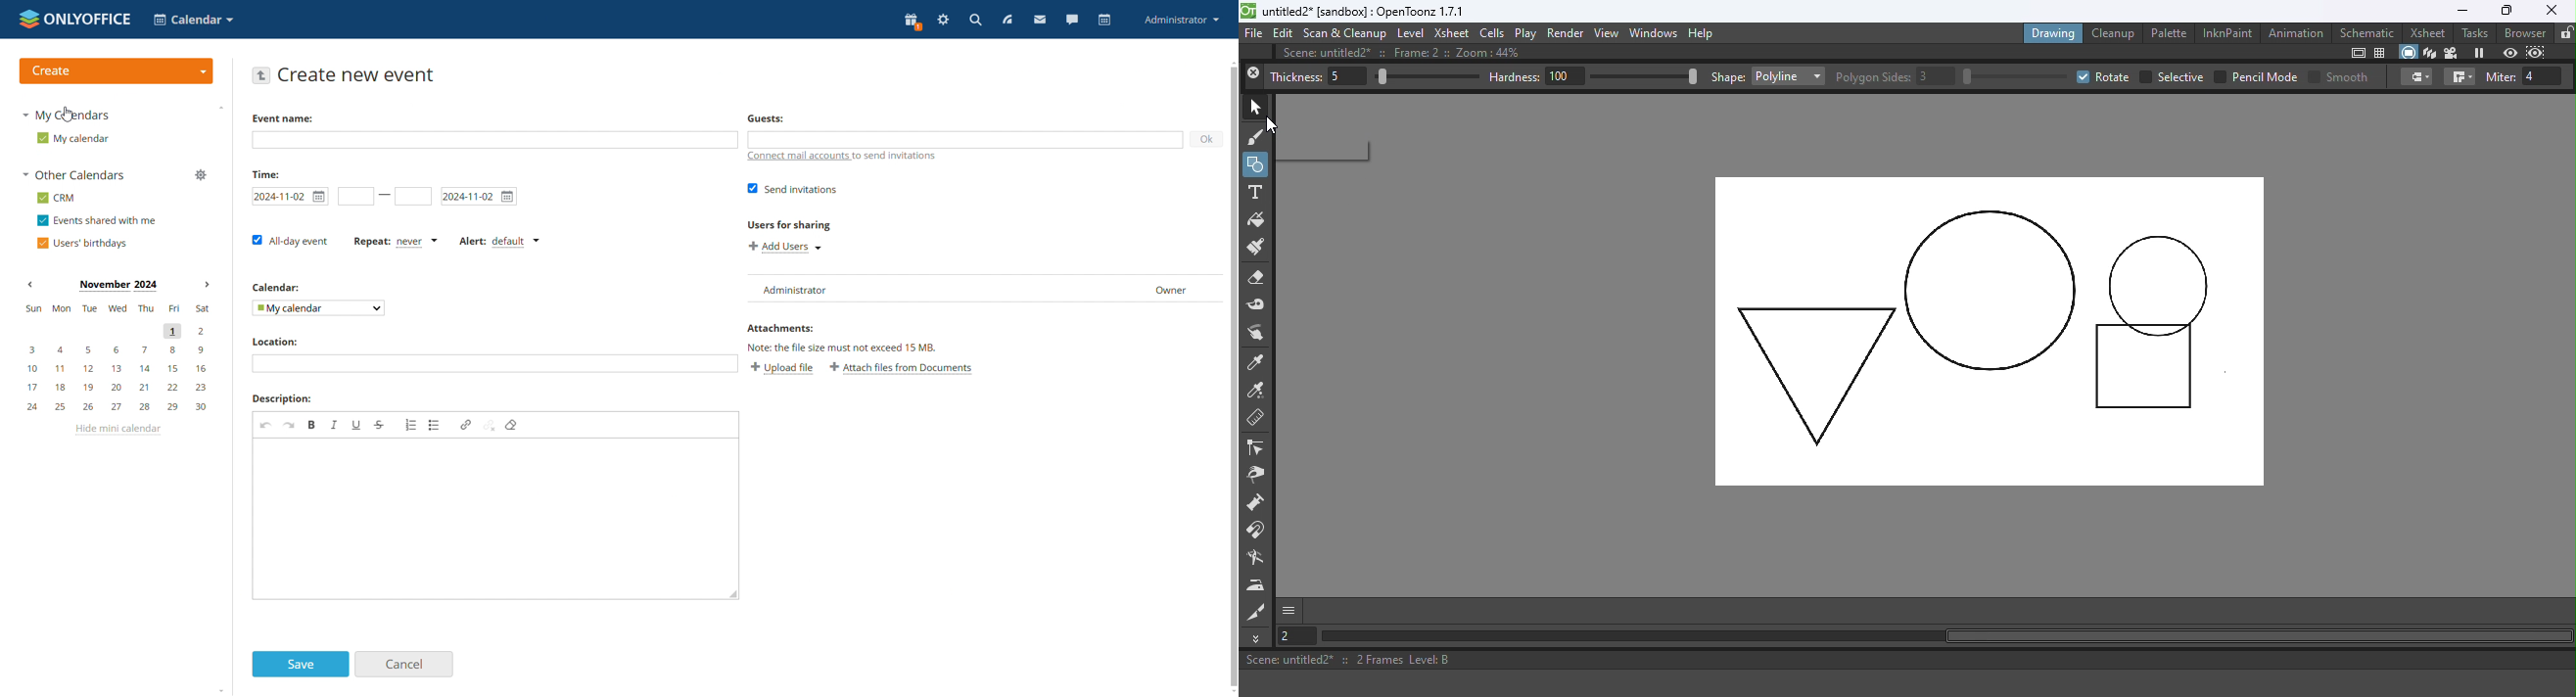  I want to click on GUI show/hide, so click(1290, 611).